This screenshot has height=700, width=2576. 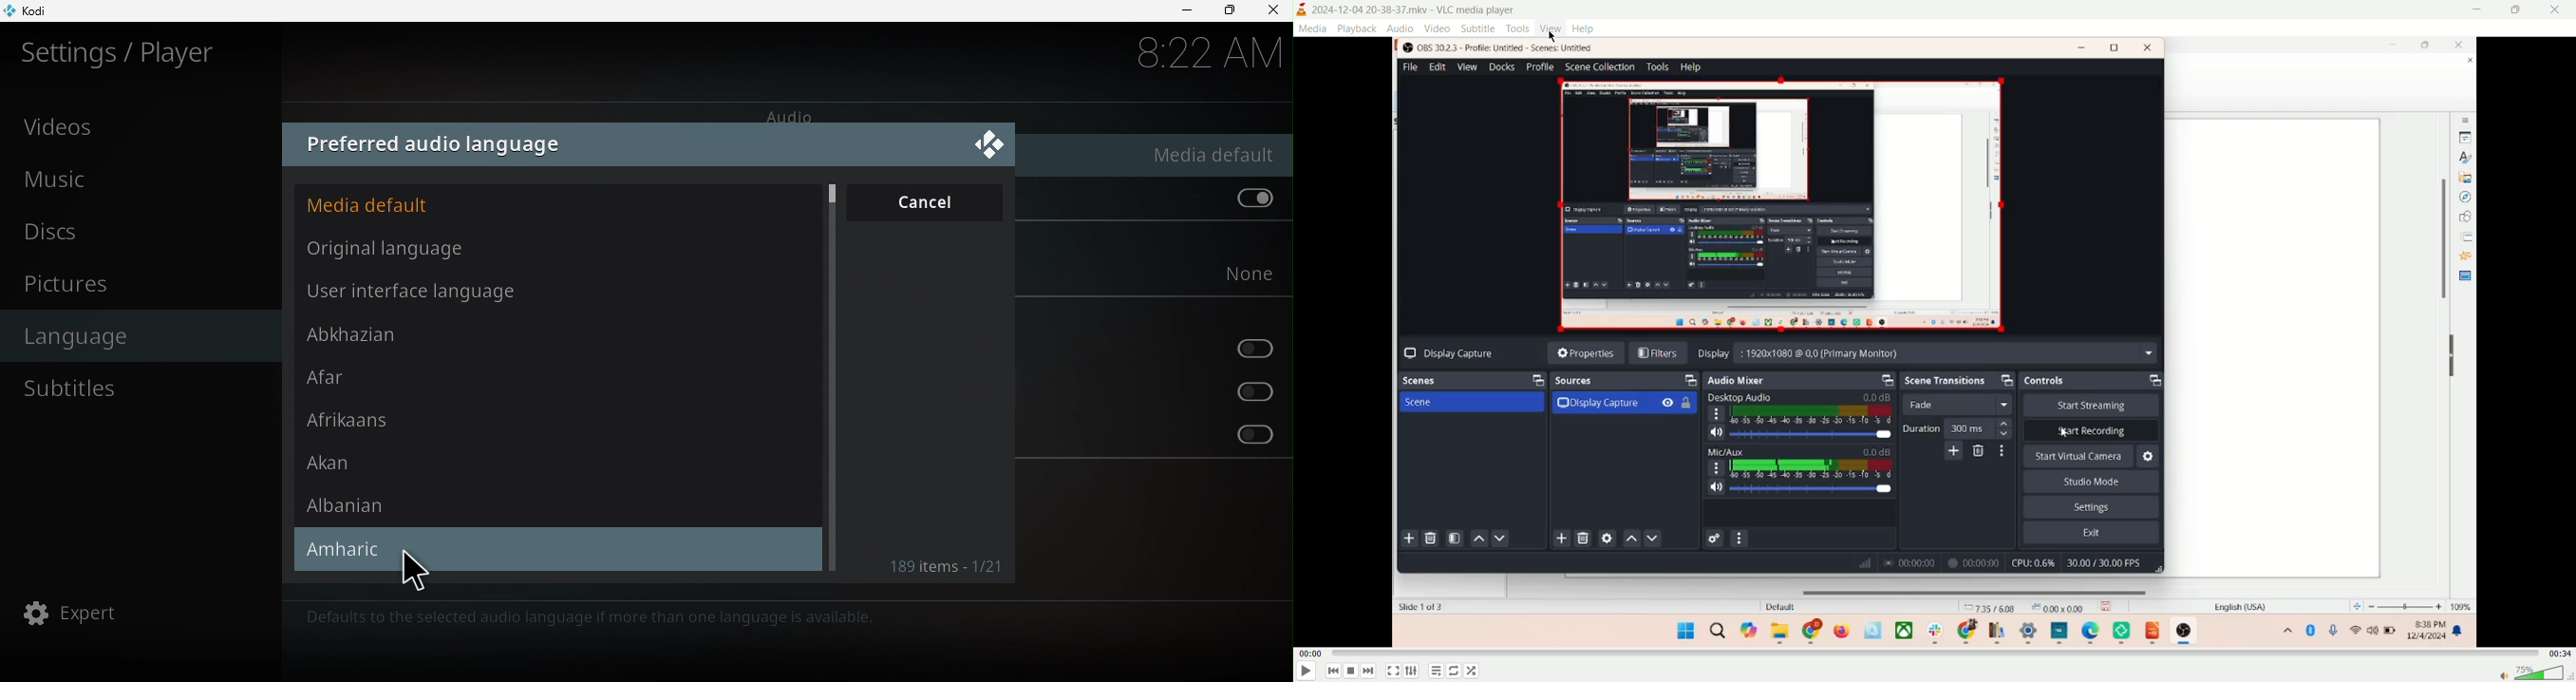 What do you see at coordinates (1238, 435) in the screenshot?
I see `Prefer subtitles for the hearing impaired` at bounding box center [1238, 435].